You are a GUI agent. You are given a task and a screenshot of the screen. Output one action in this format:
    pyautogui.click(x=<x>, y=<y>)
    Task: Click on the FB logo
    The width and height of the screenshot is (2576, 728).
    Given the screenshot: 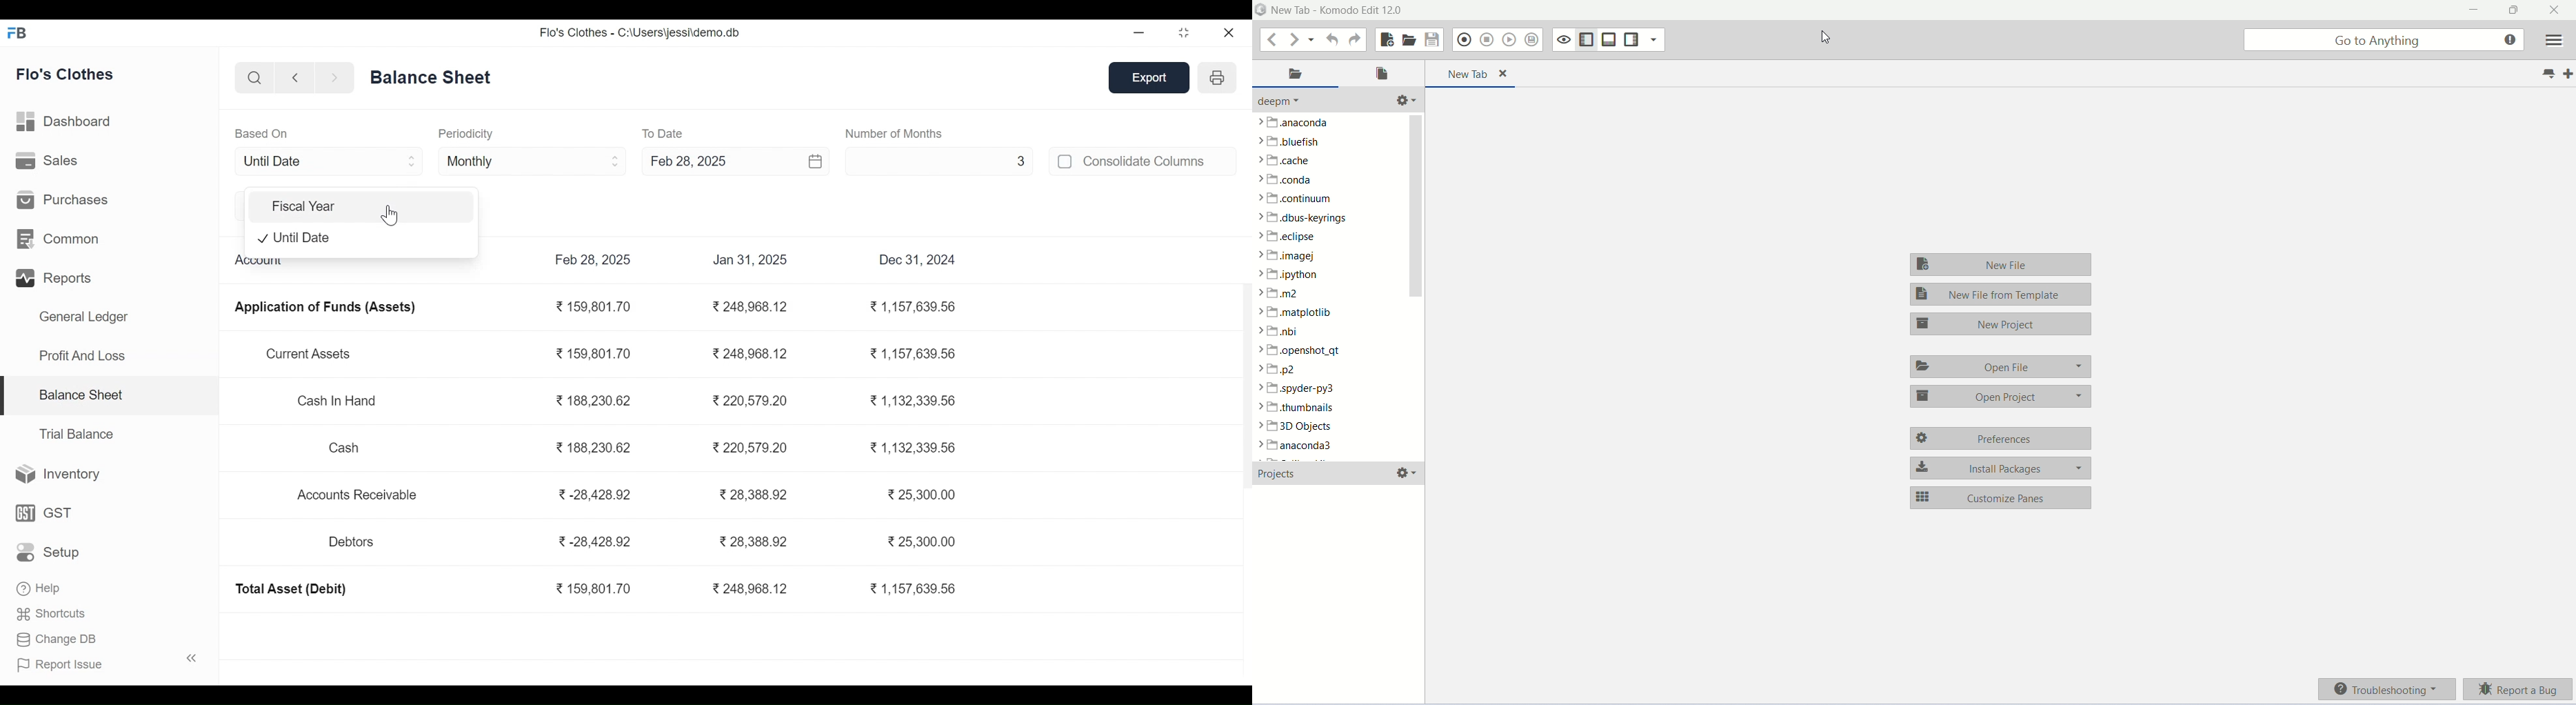 What is the action you would take?
    pyautogui.click(x=18, y=32)
    